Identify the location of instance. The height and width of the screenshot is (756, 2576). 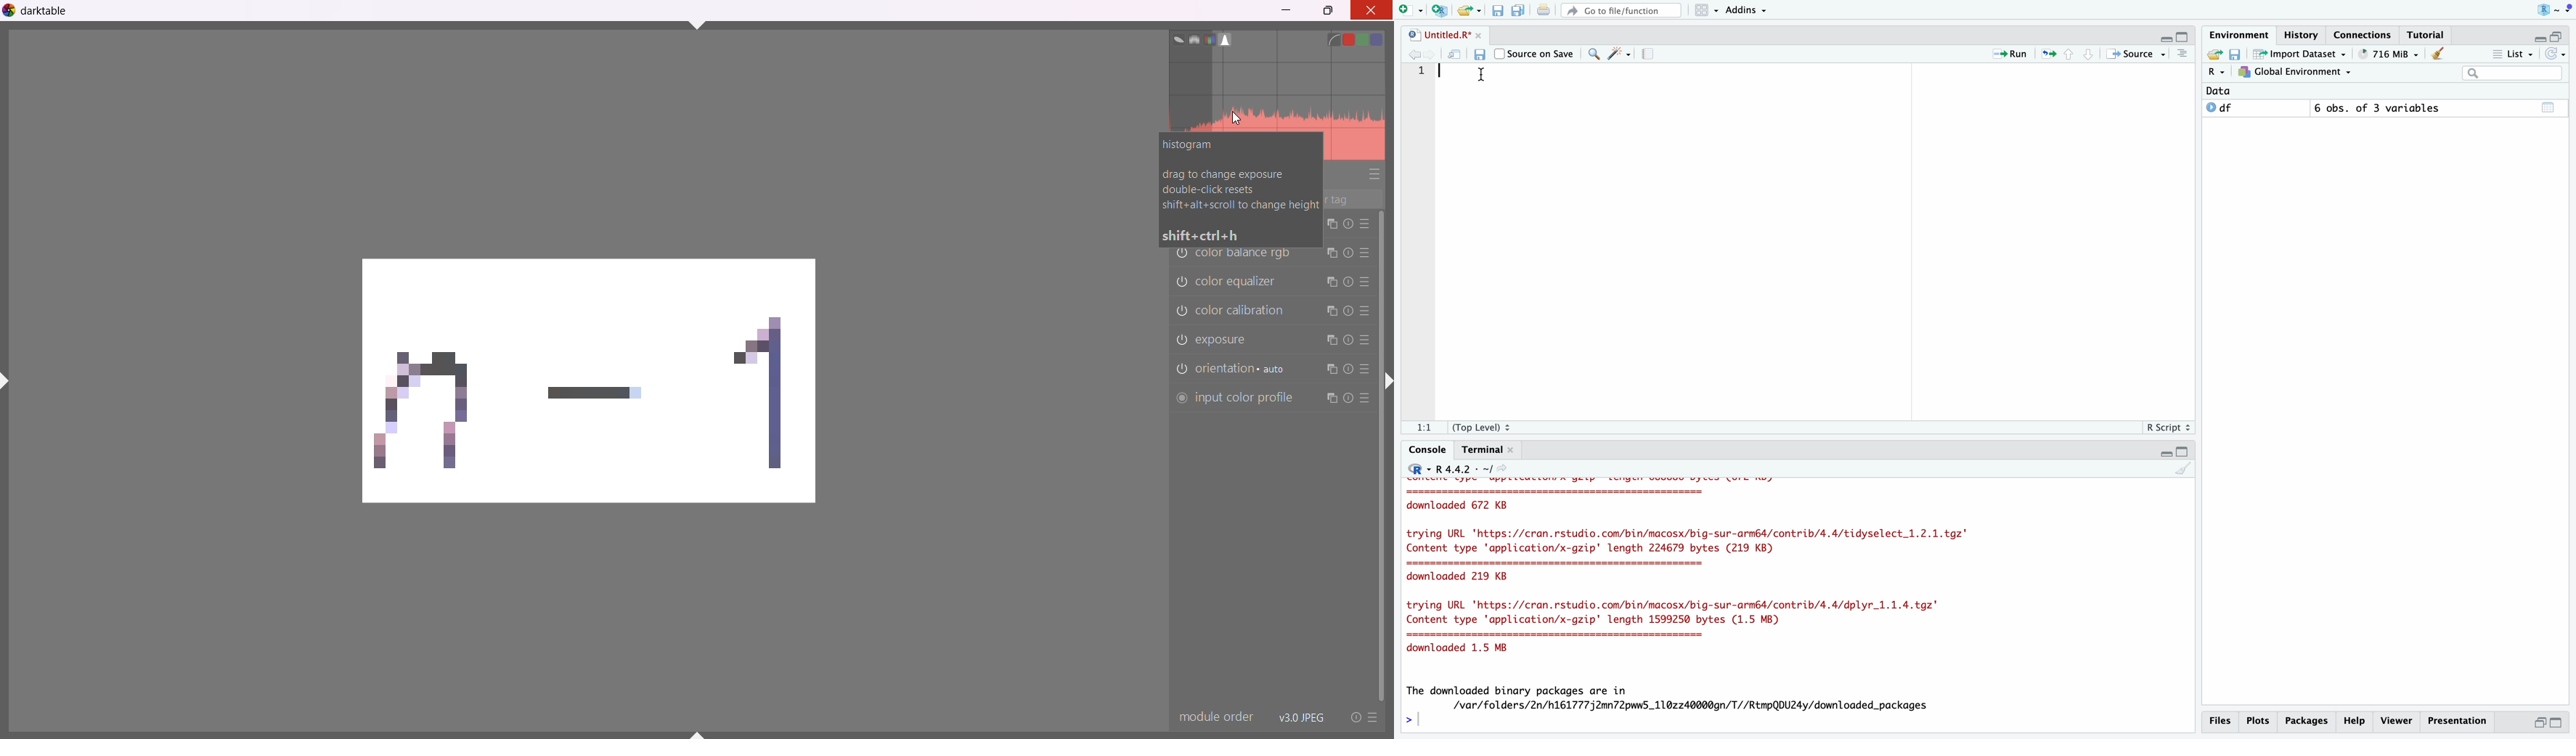
(1328, 371).